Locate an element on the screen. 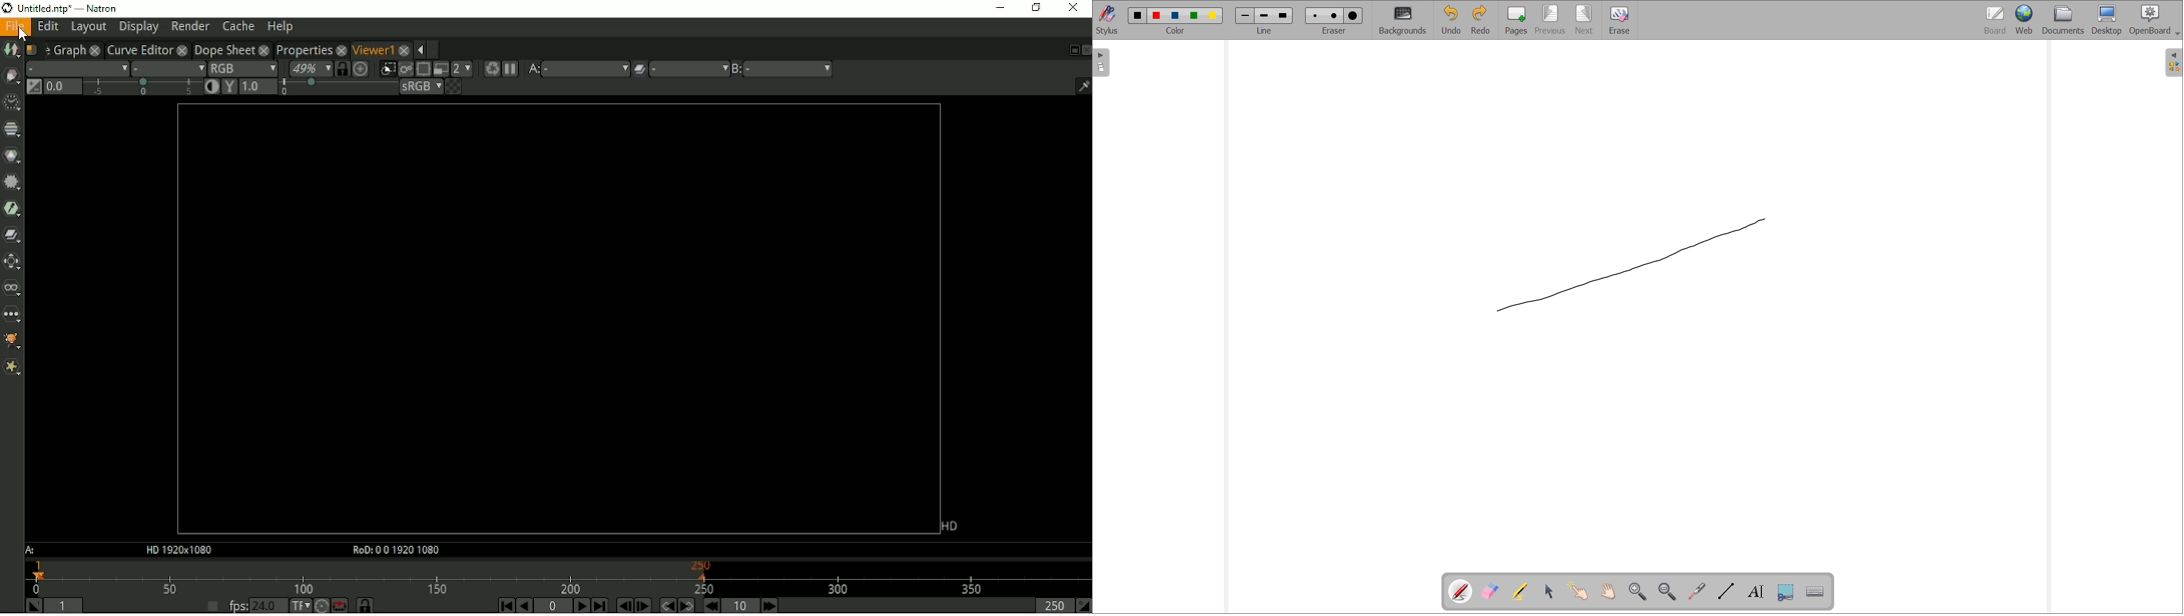 Image resolution: width=2184 pixels, height=616 pixels. web is located at coordinates (2024, 20).